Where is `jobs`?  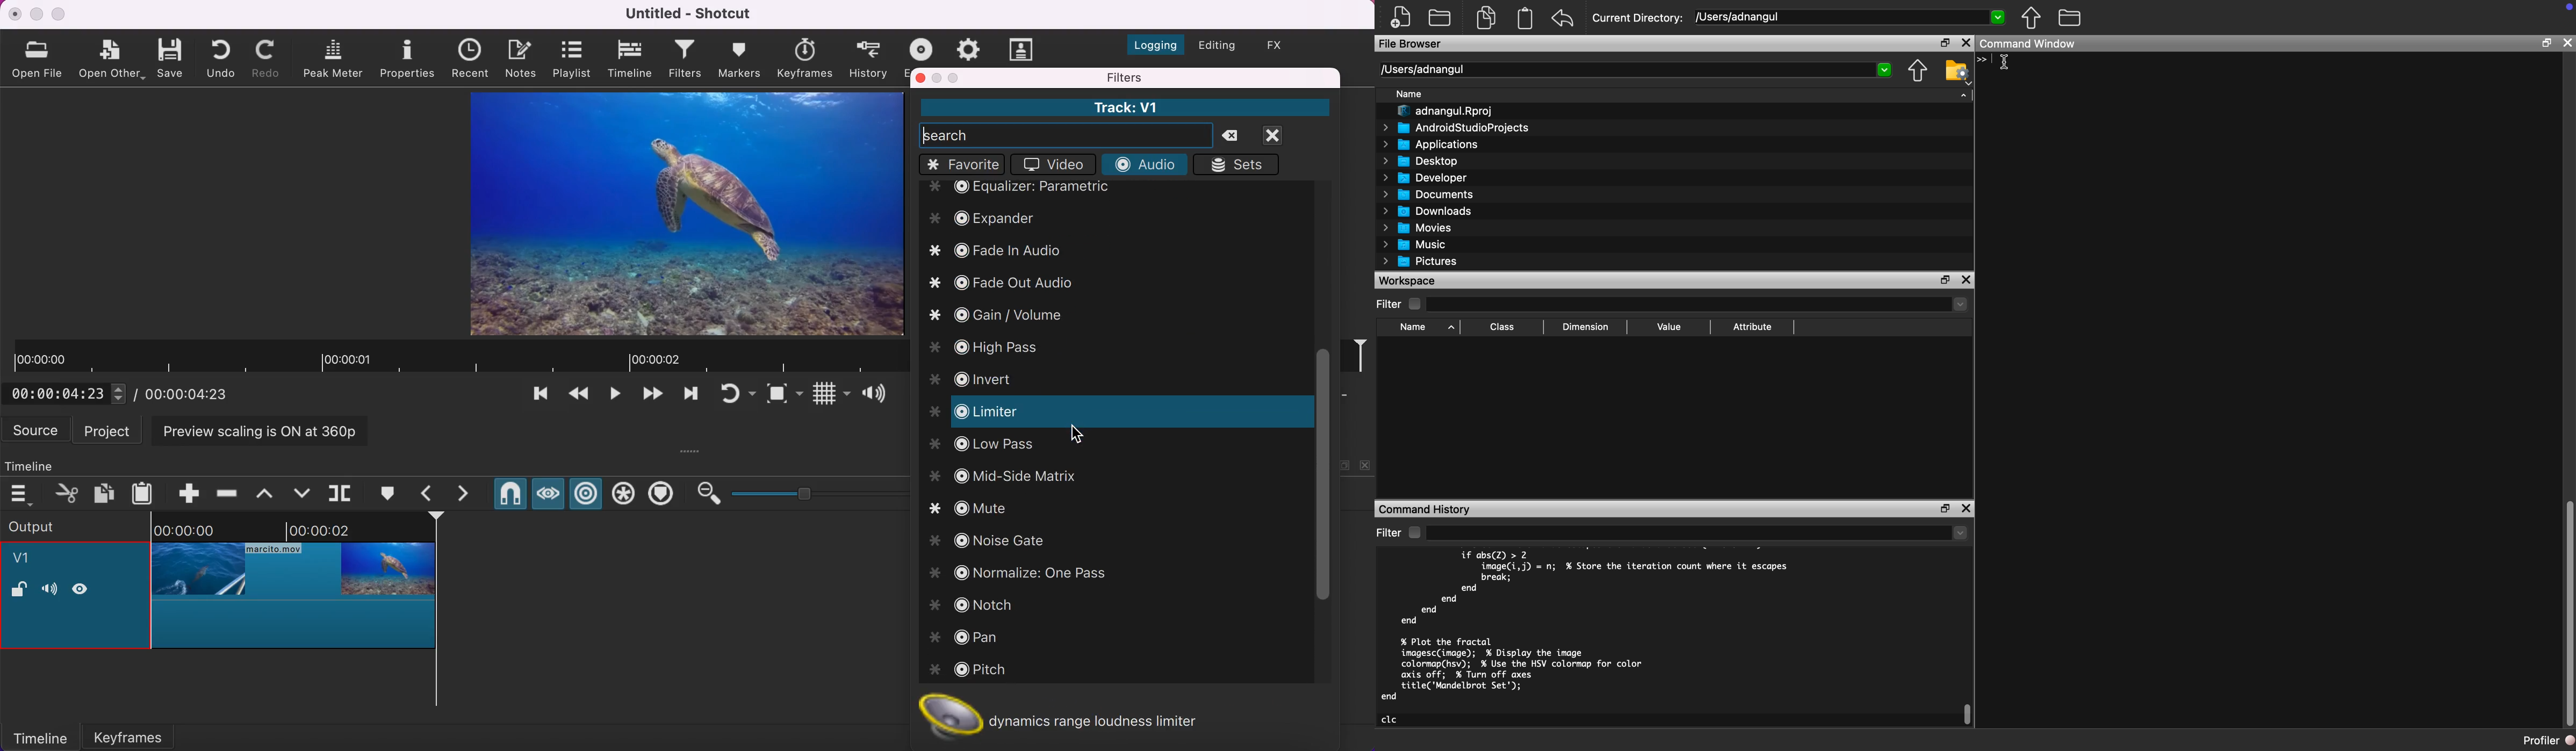 jobs is located at coordinates (969, 47).